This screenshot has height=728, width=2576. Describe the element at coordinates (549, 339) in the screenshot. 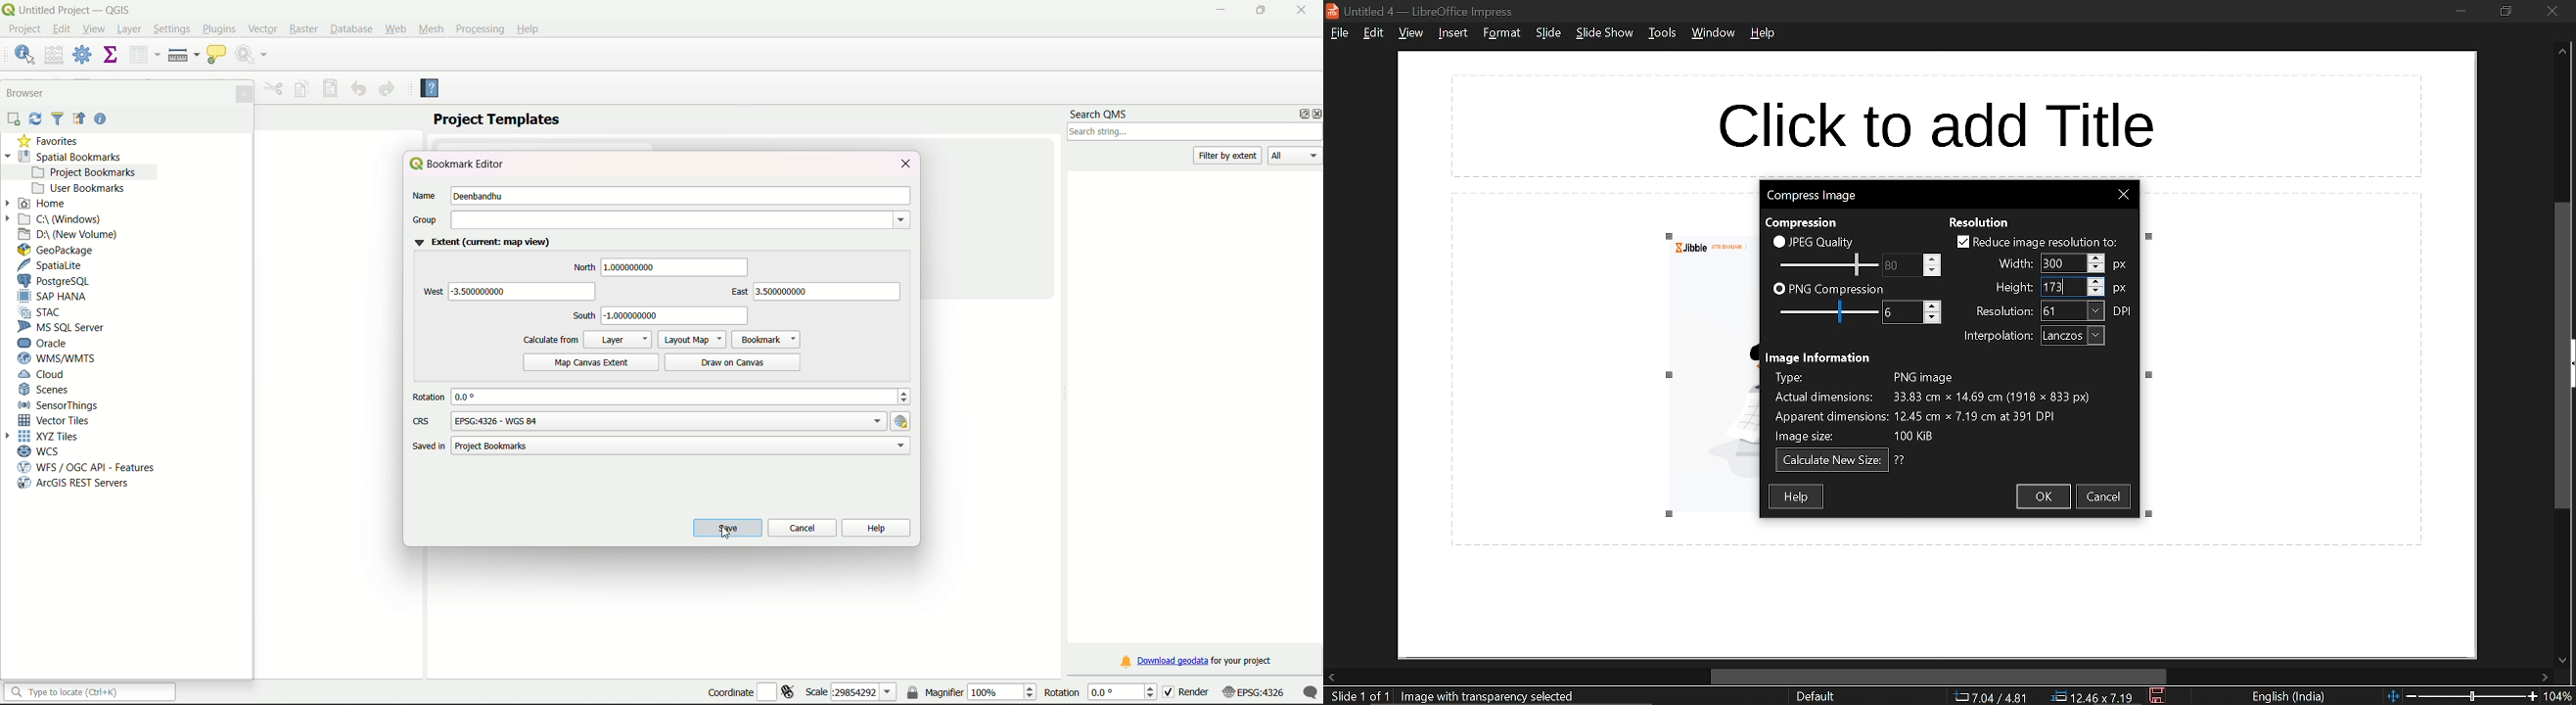

I see `calculate from` at that location.